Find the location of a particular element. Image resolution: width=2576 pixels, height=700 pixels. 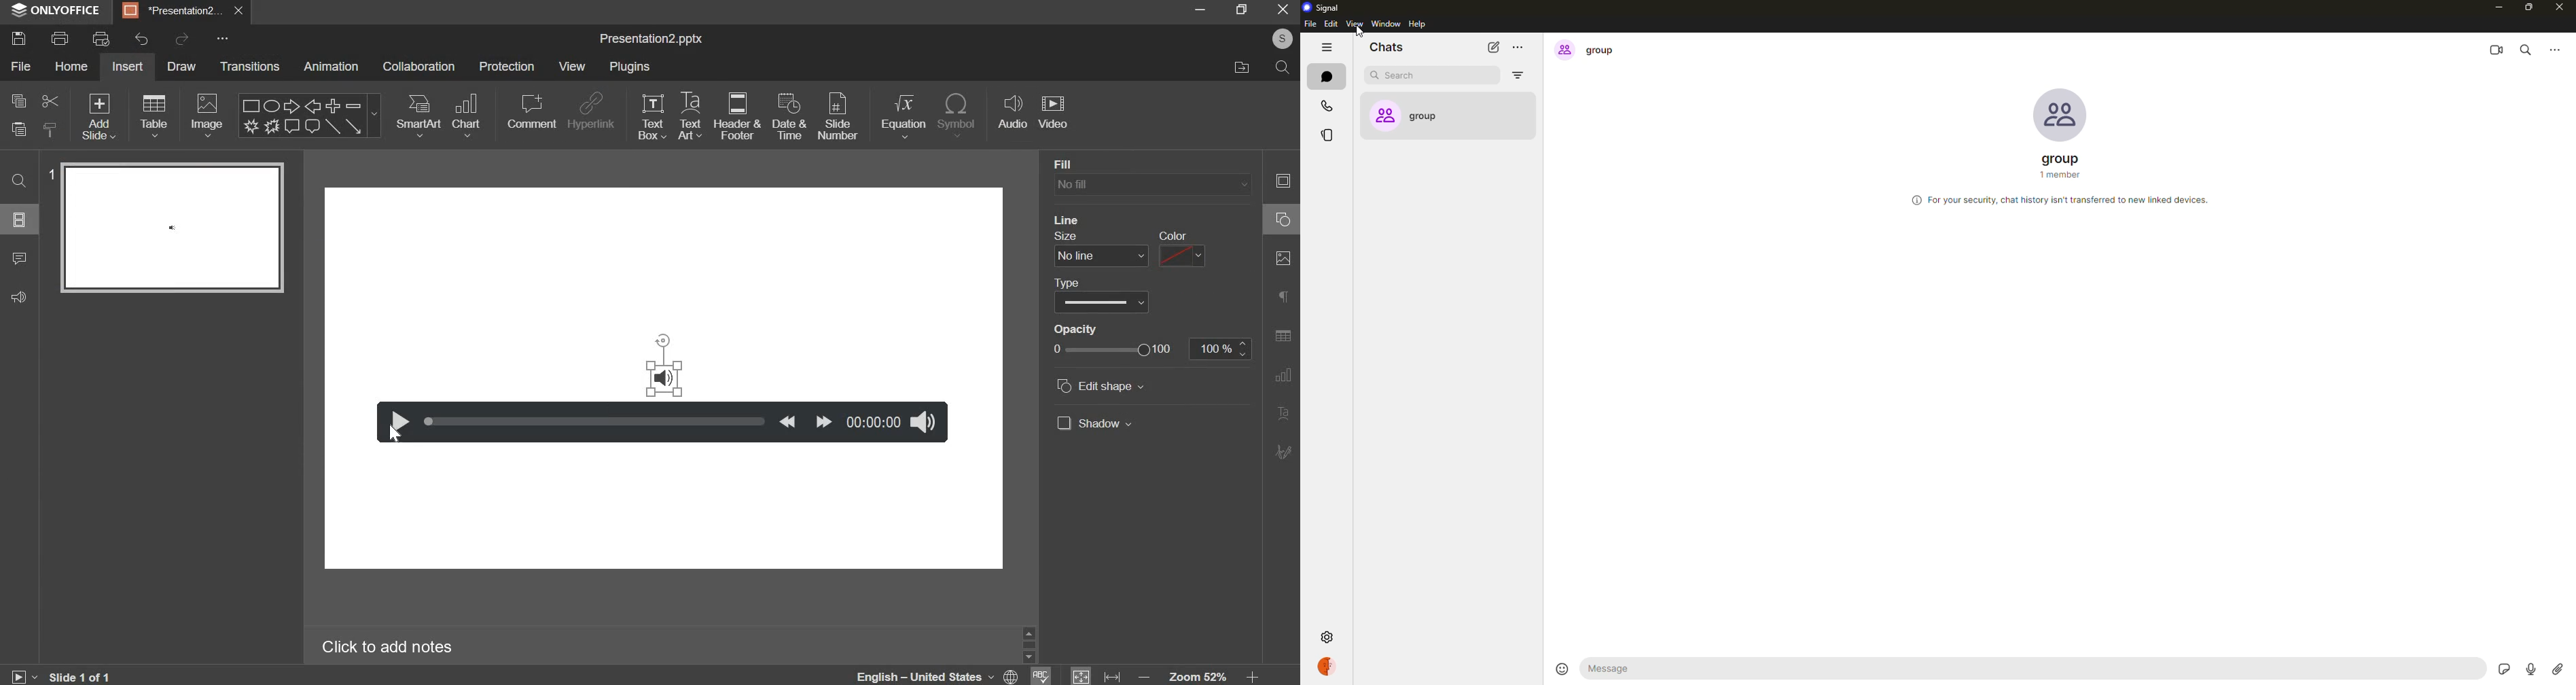

active slide out of total slides is located at coordinates (81, 675).